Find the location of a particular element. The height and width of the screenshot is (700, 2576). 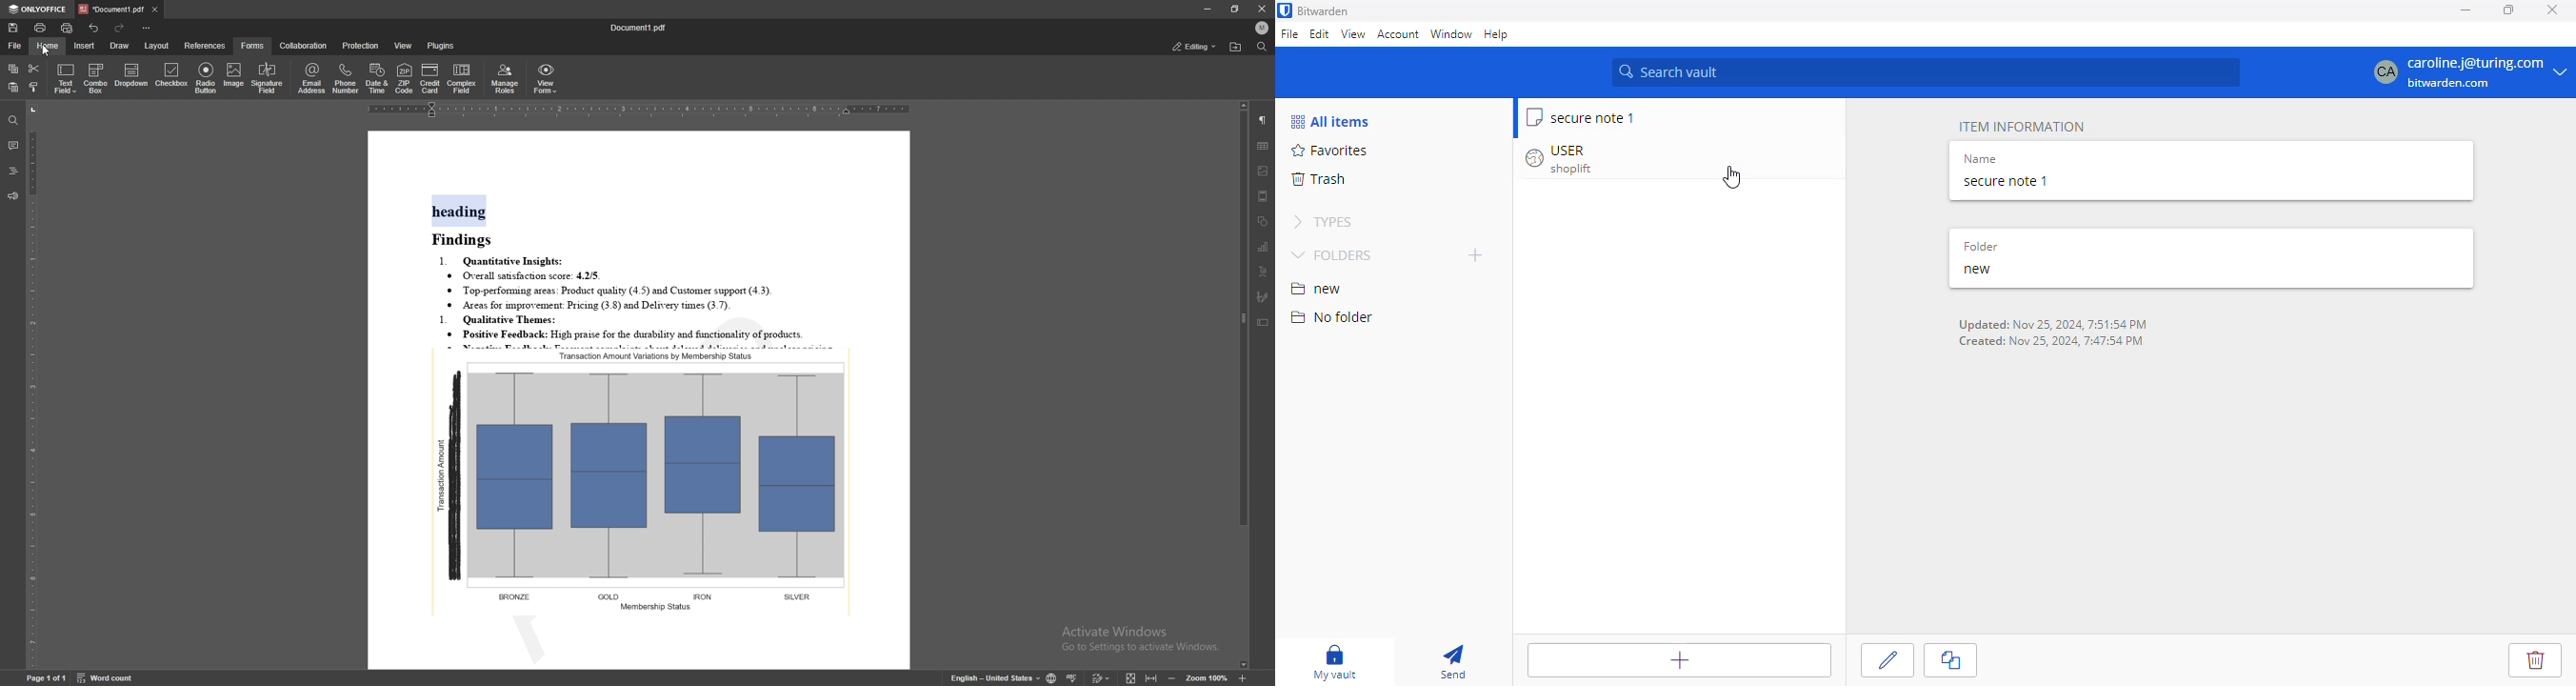

draw is located at coordinates (119, 45).